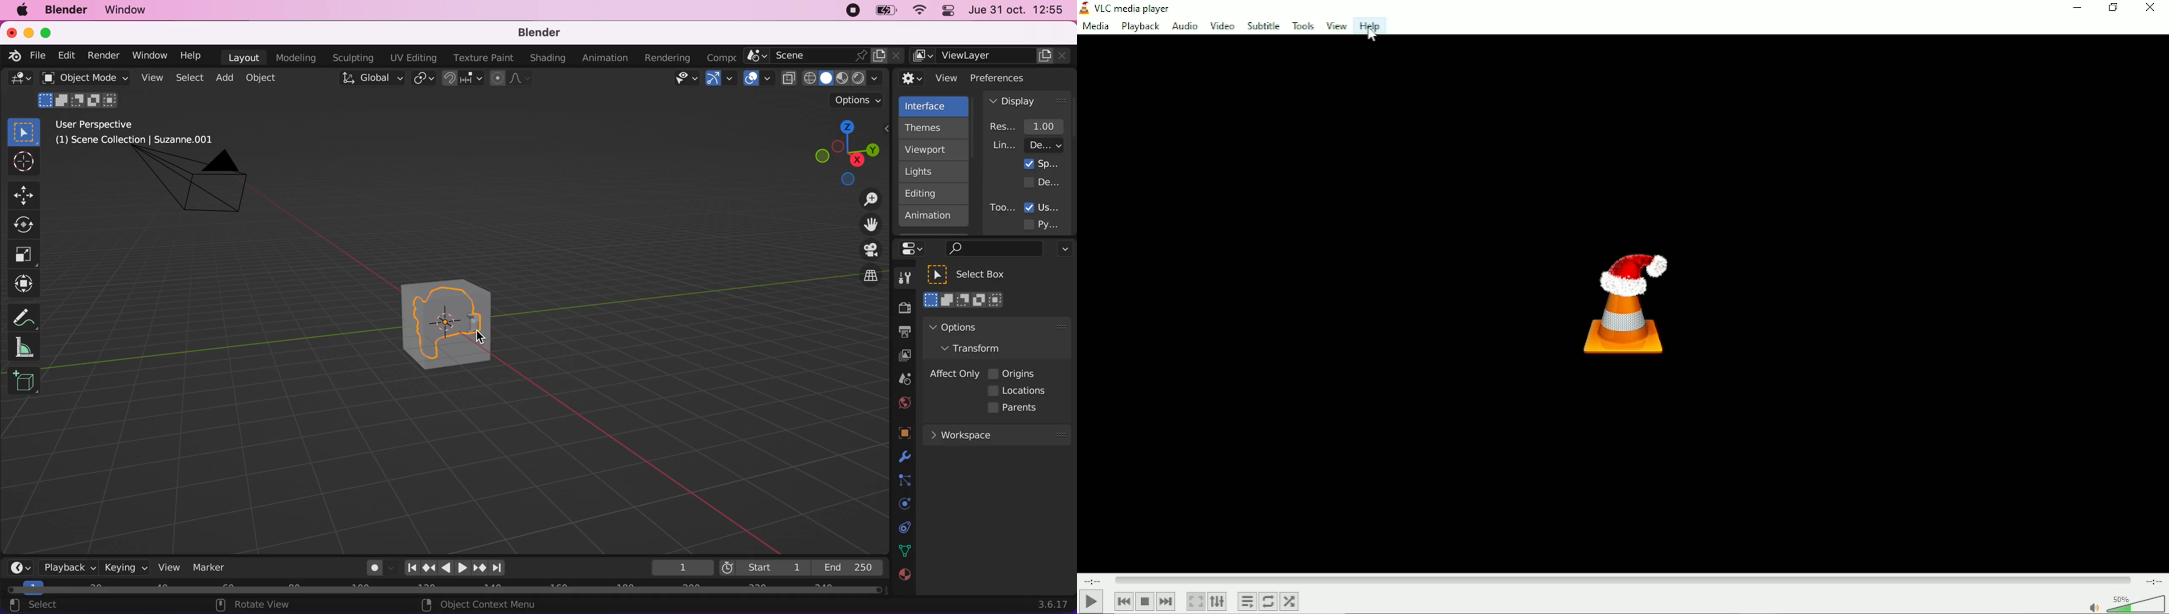 This screenshot has height=616, width=2184. What do you see at coordinates (103, 56) in the screenshot?
I see `render` at bounding box center [103, 56].